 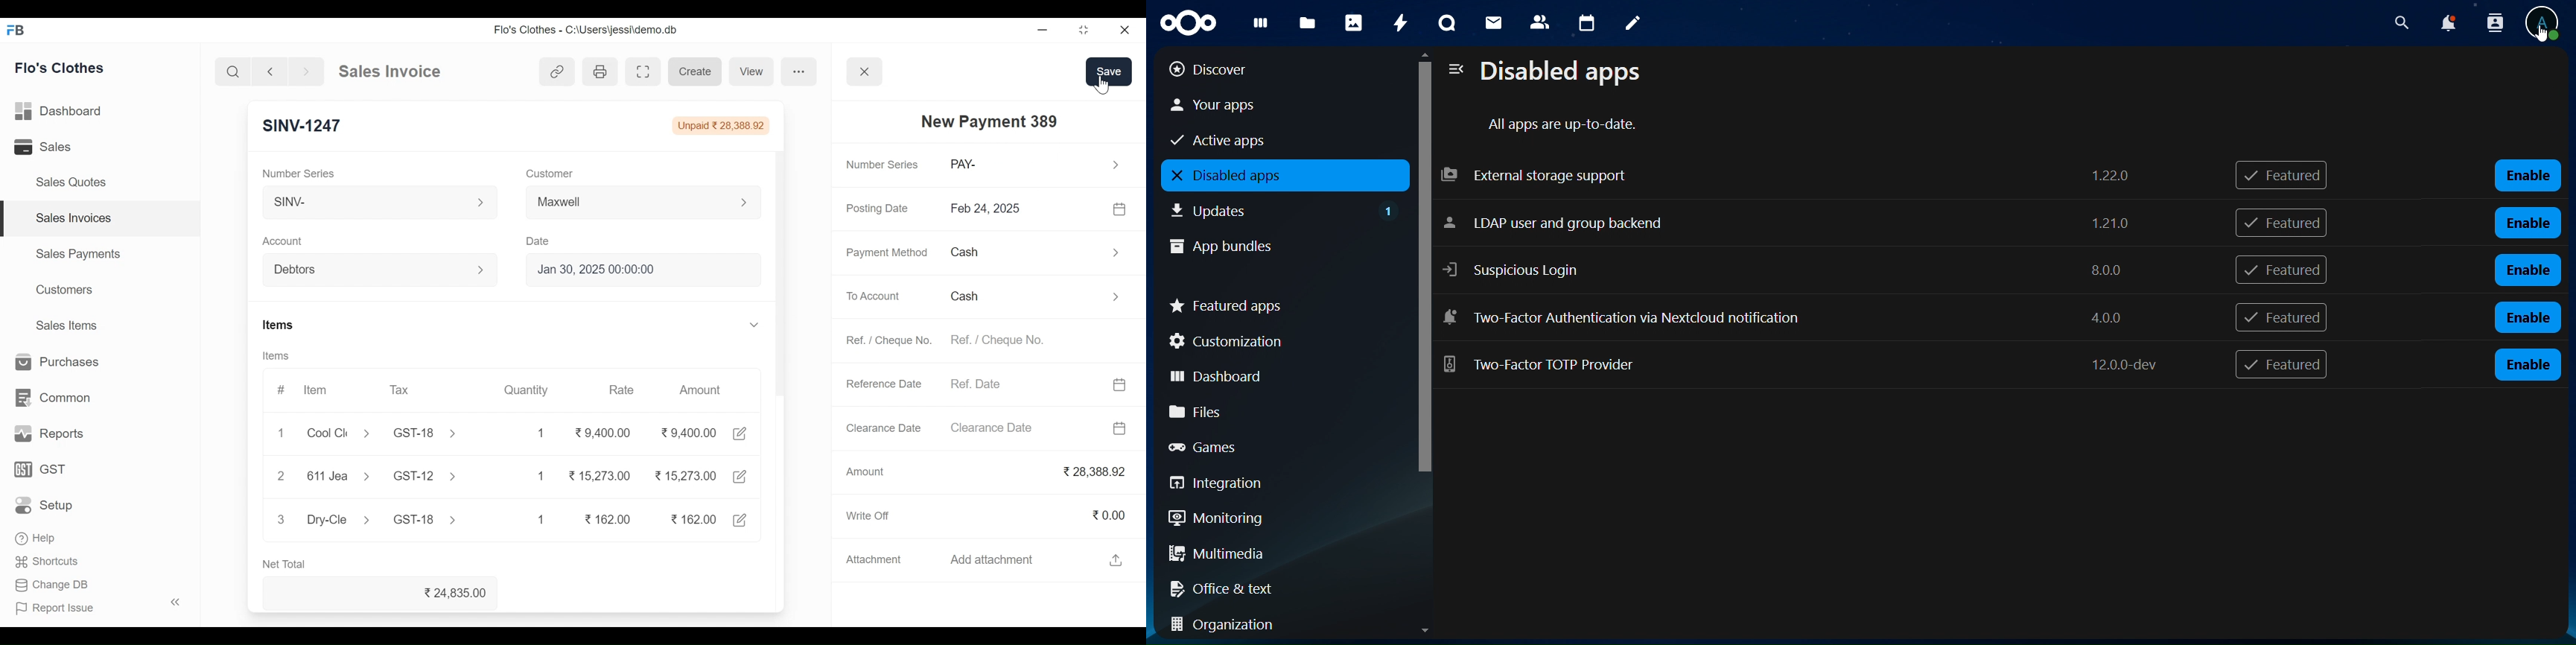 I want to click on Items, so click(x=280, y=324).